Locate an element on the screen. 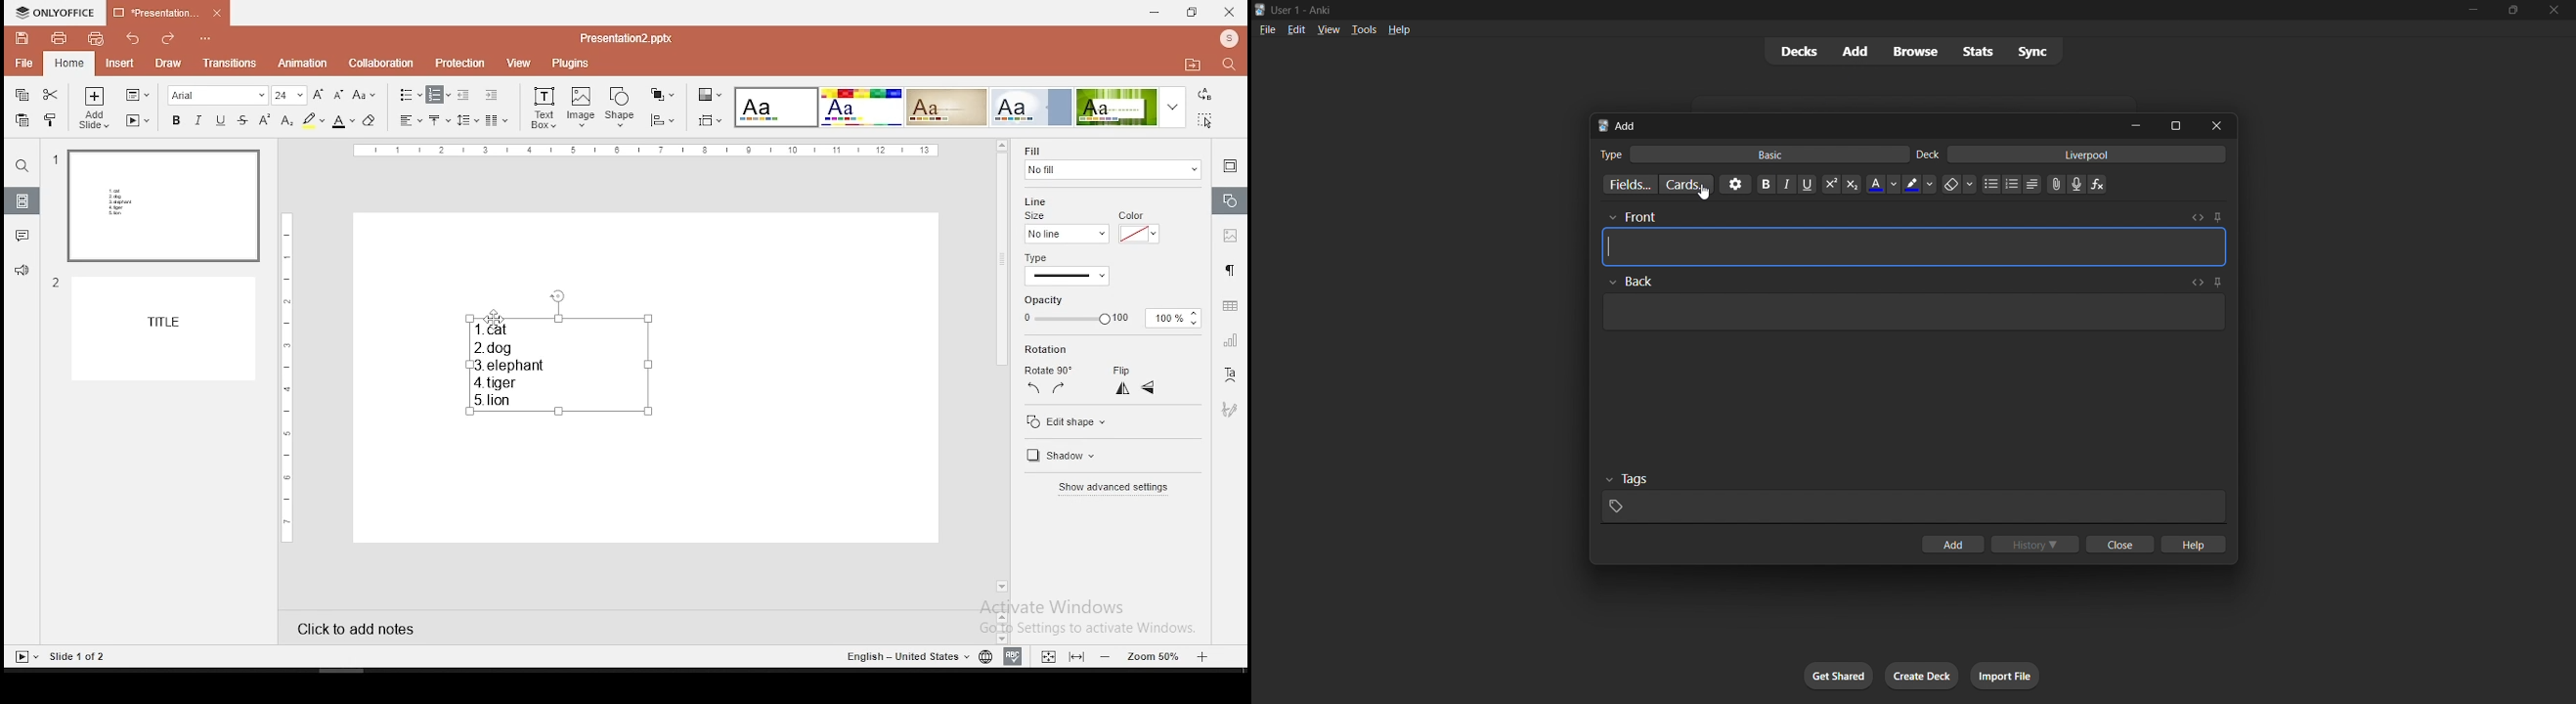  tags input box is located at coordinates (1914, 496).